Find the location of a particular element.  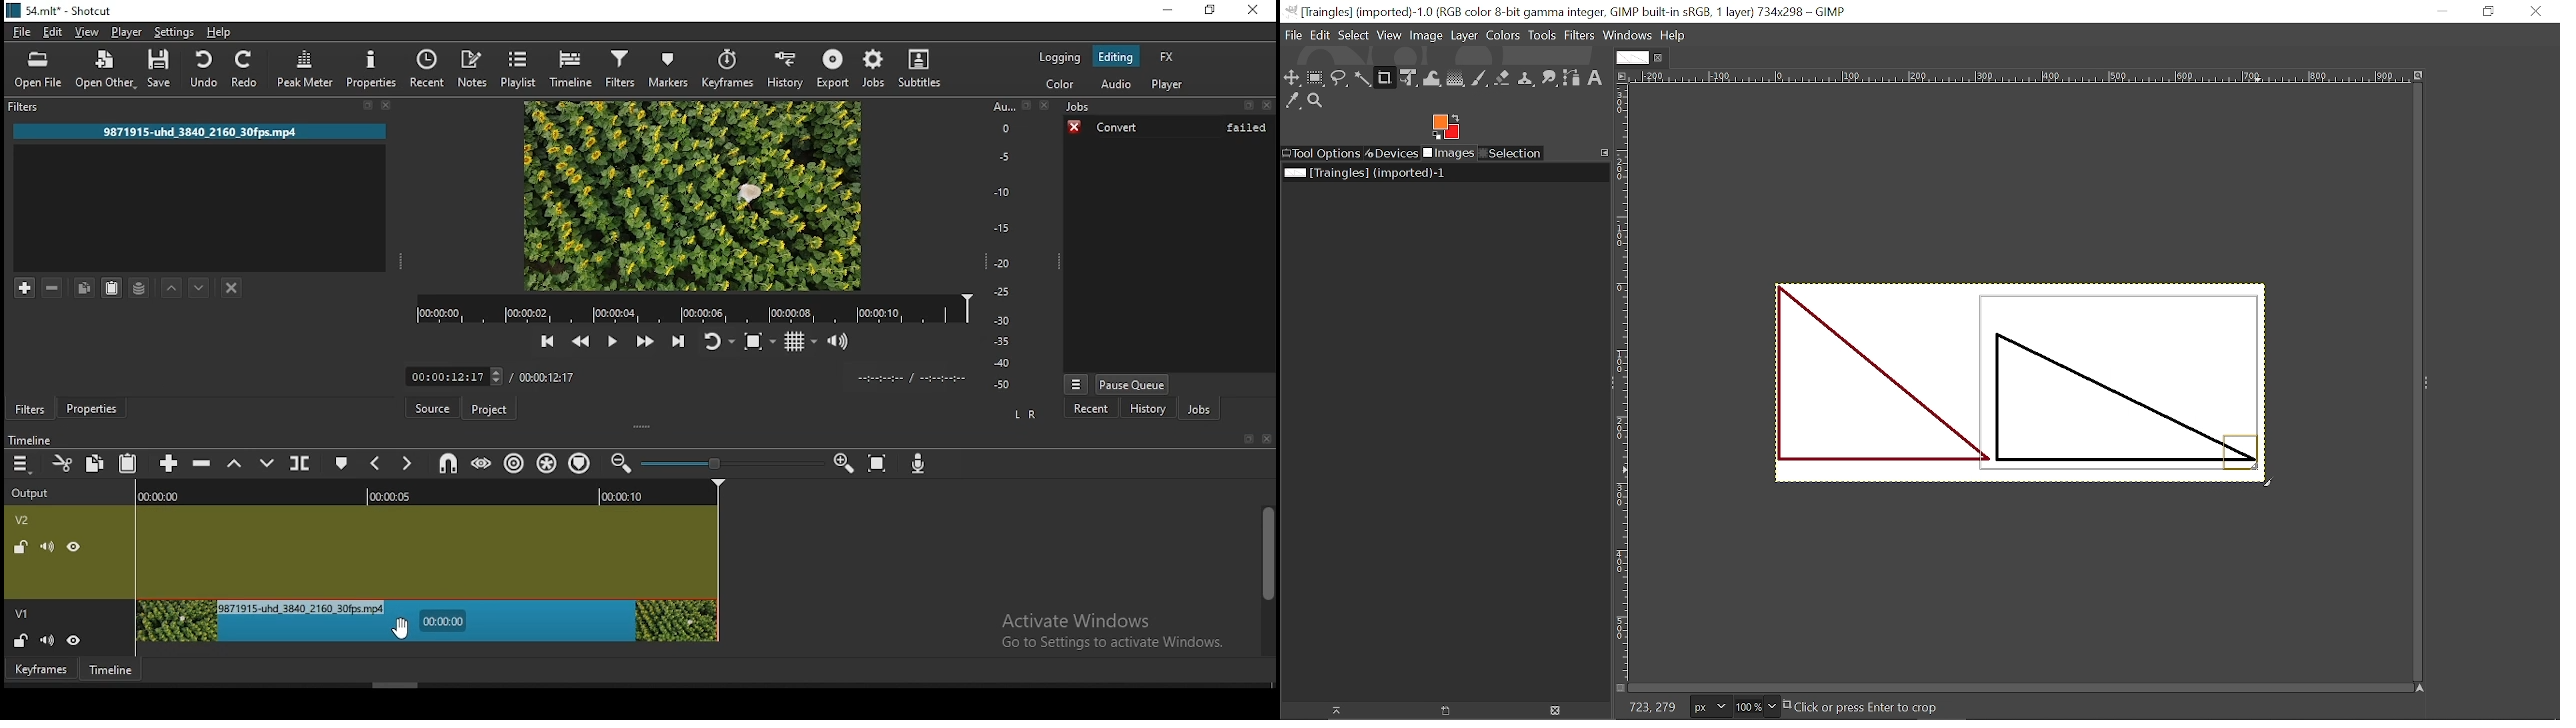

source is located at coordinates (433, 408).